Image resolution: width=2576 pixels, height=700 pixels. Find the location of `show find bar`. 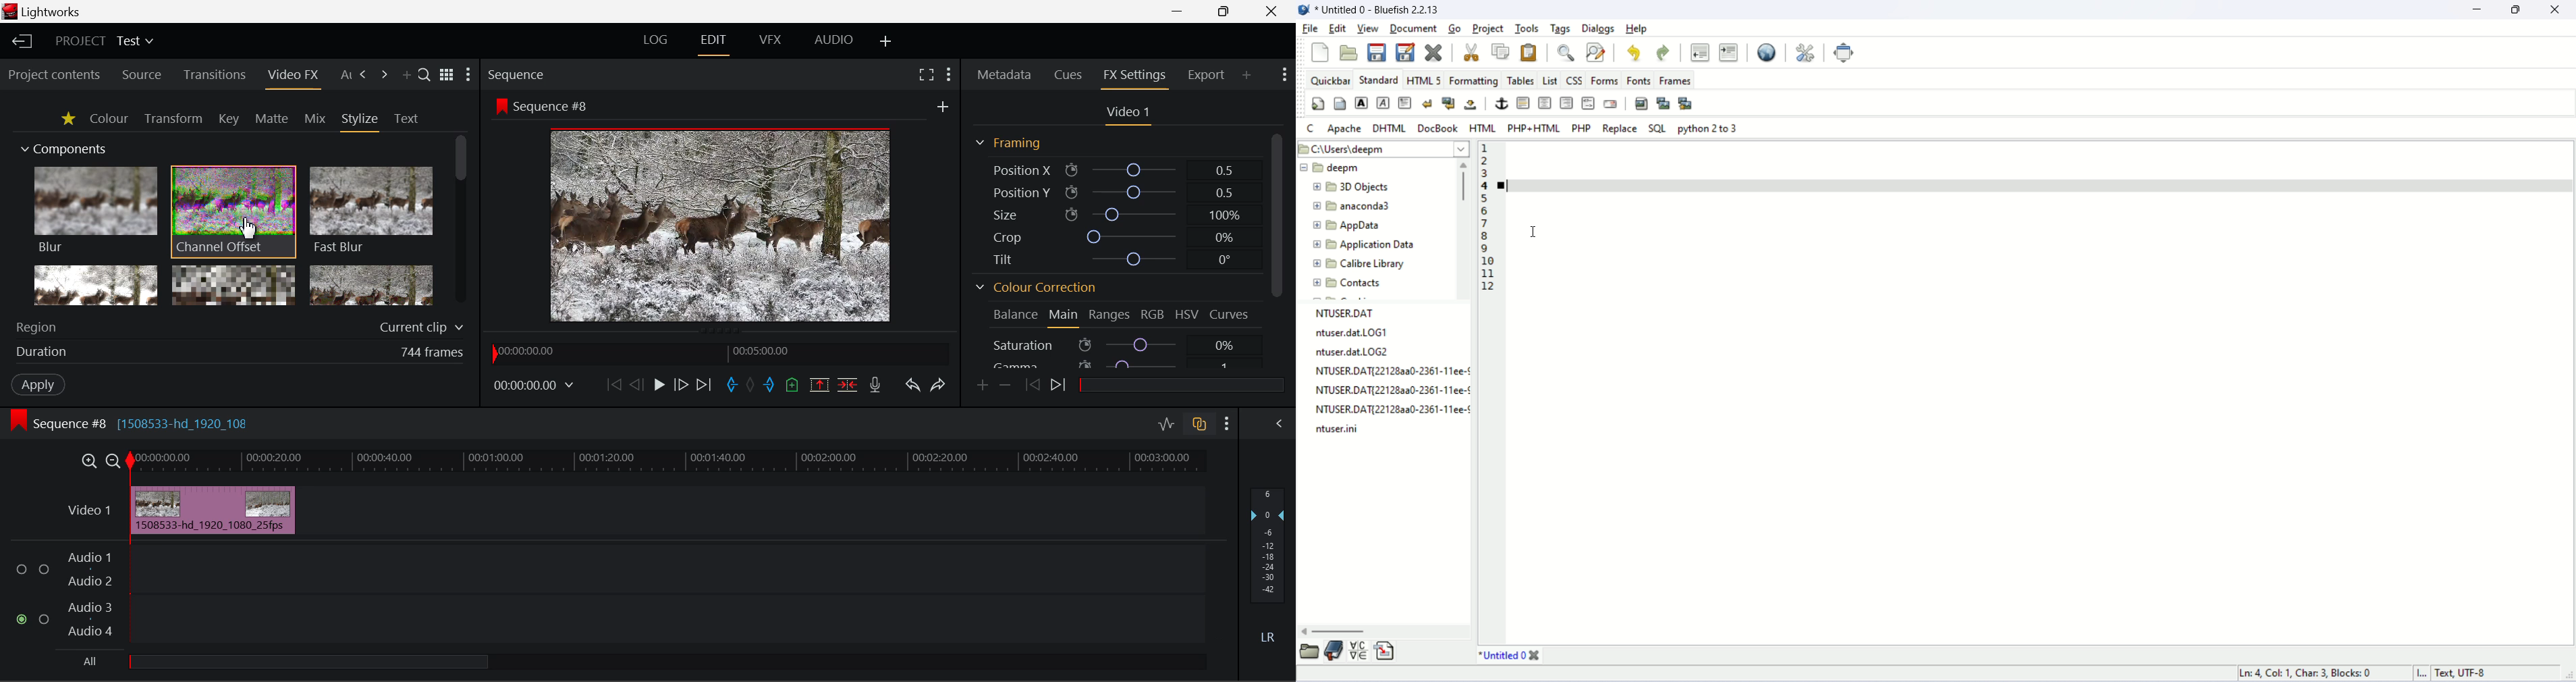

show find bar is located at coordinates (1569, 53).